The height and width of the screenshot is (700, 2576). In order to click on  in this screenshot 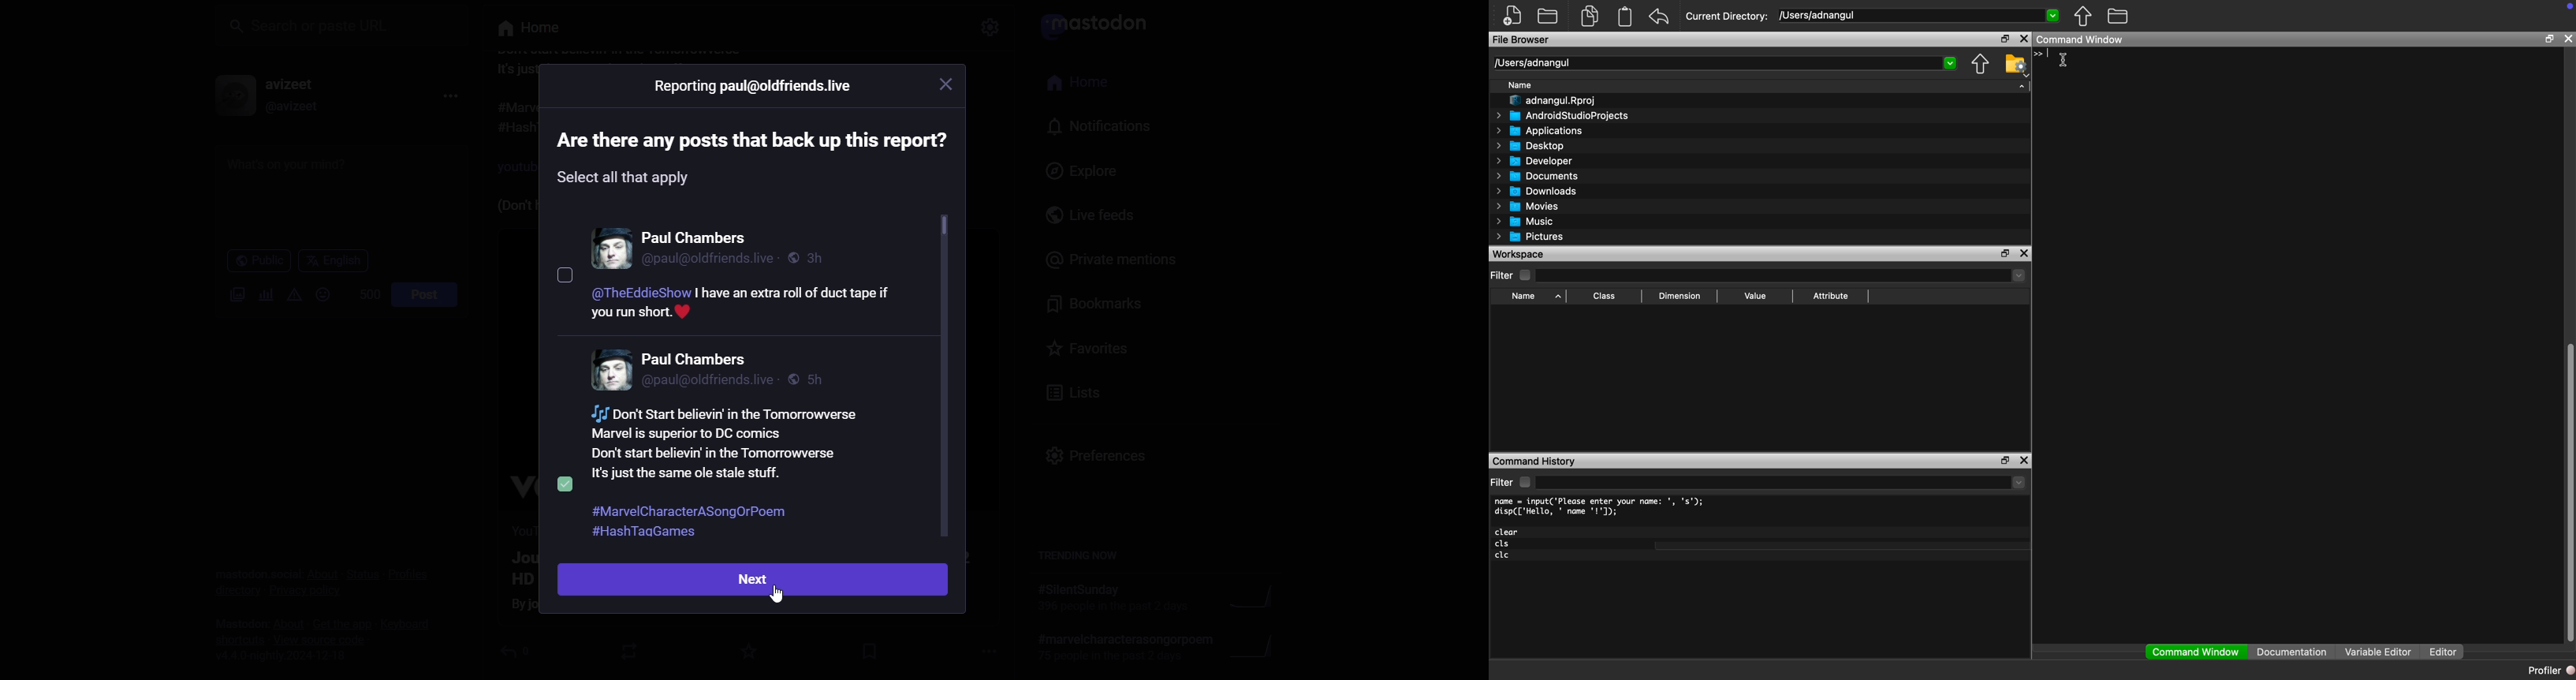, I will do `click(567, 482)`.